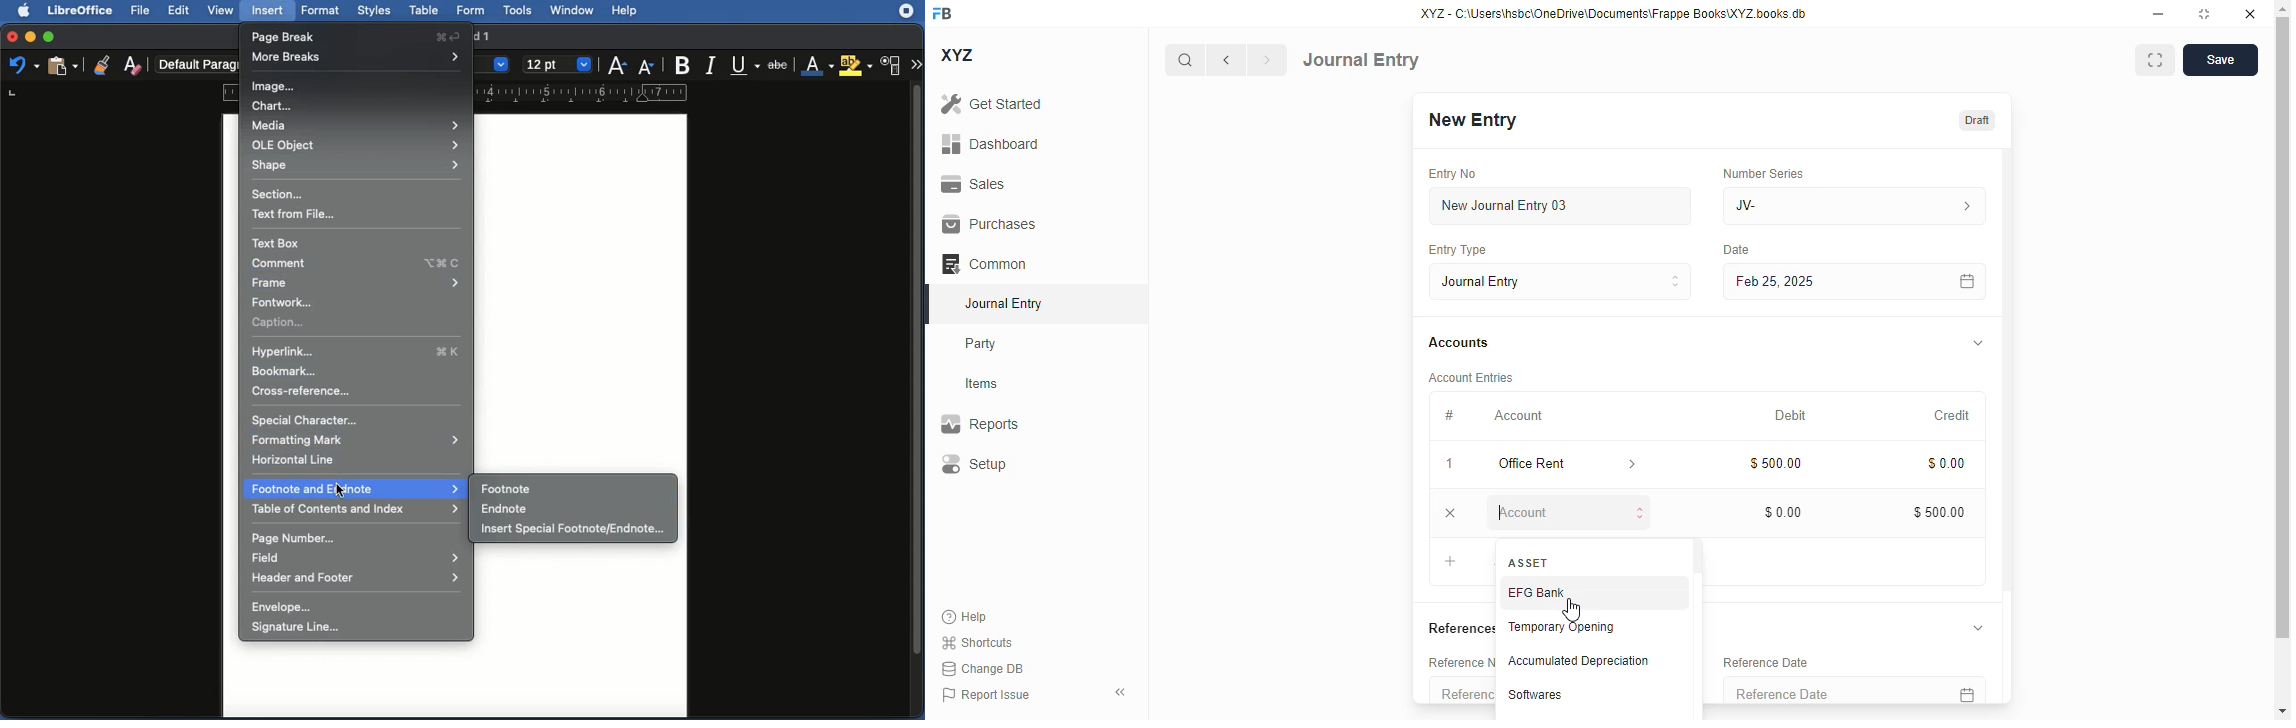  Describe the element at coordinates (1764, 173) in the screenshot. I see `number series` at that location.